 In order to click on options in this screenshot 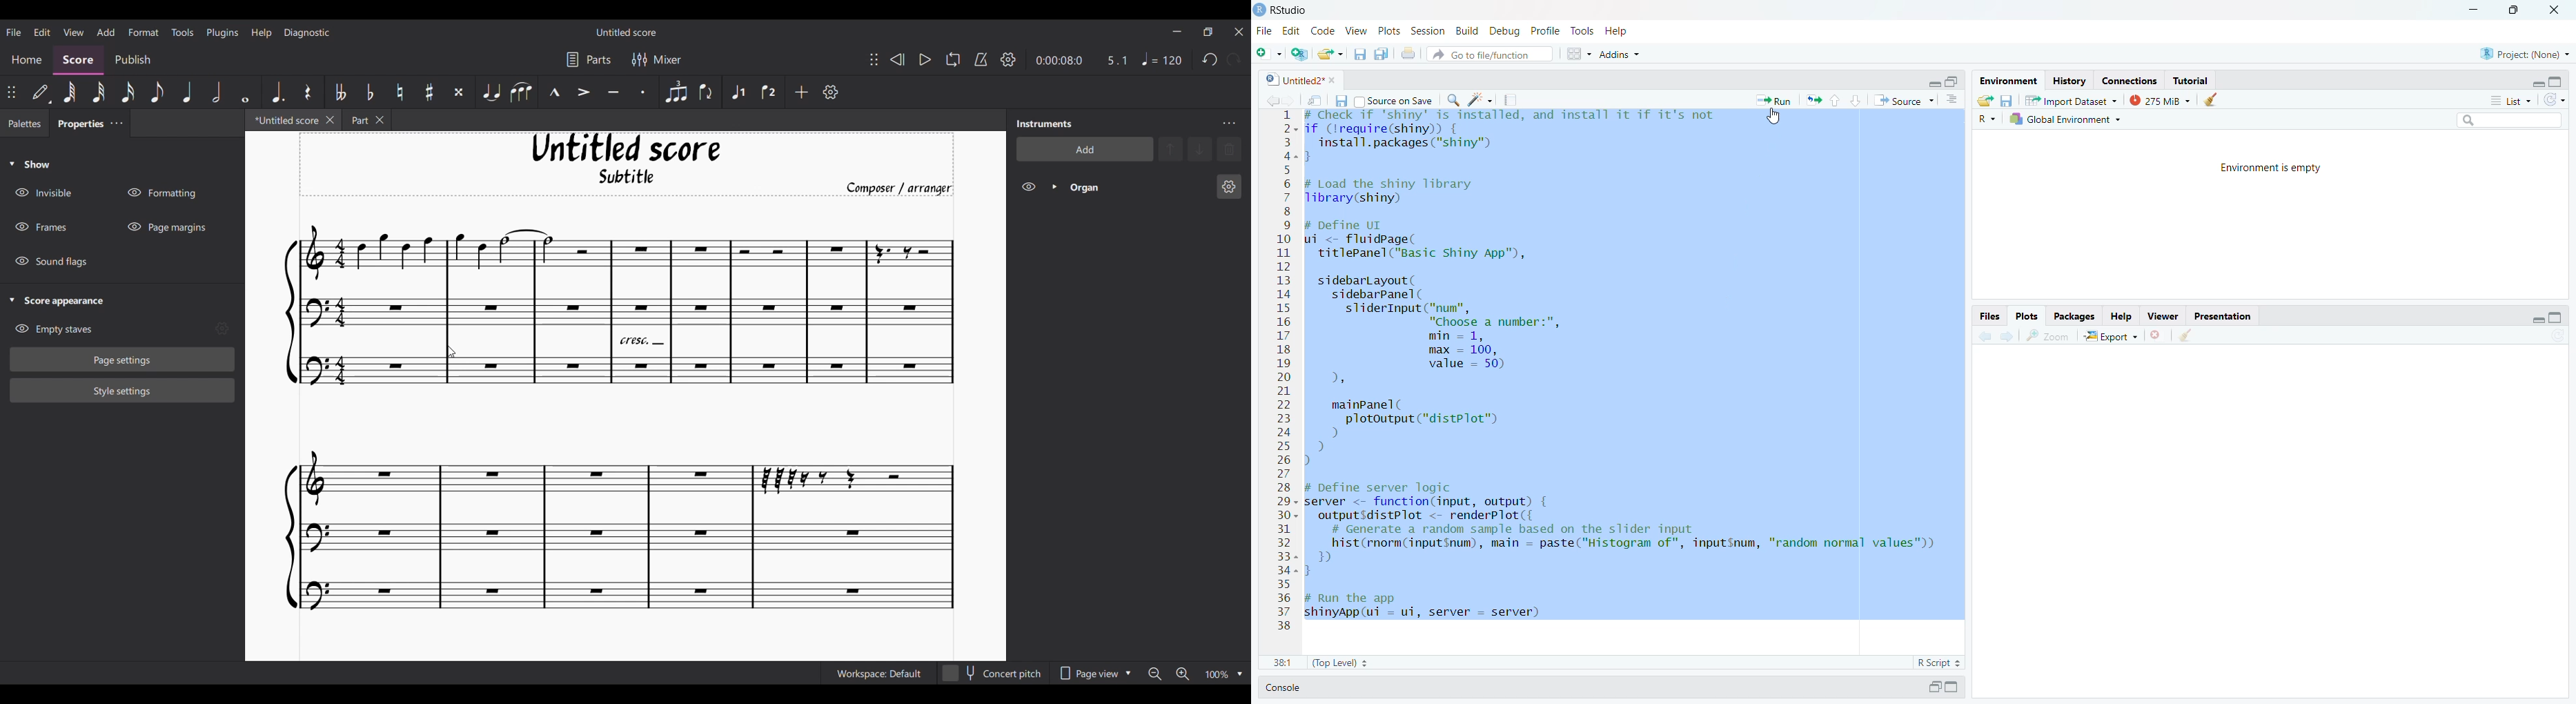, I will do `click(1579, 53)`.